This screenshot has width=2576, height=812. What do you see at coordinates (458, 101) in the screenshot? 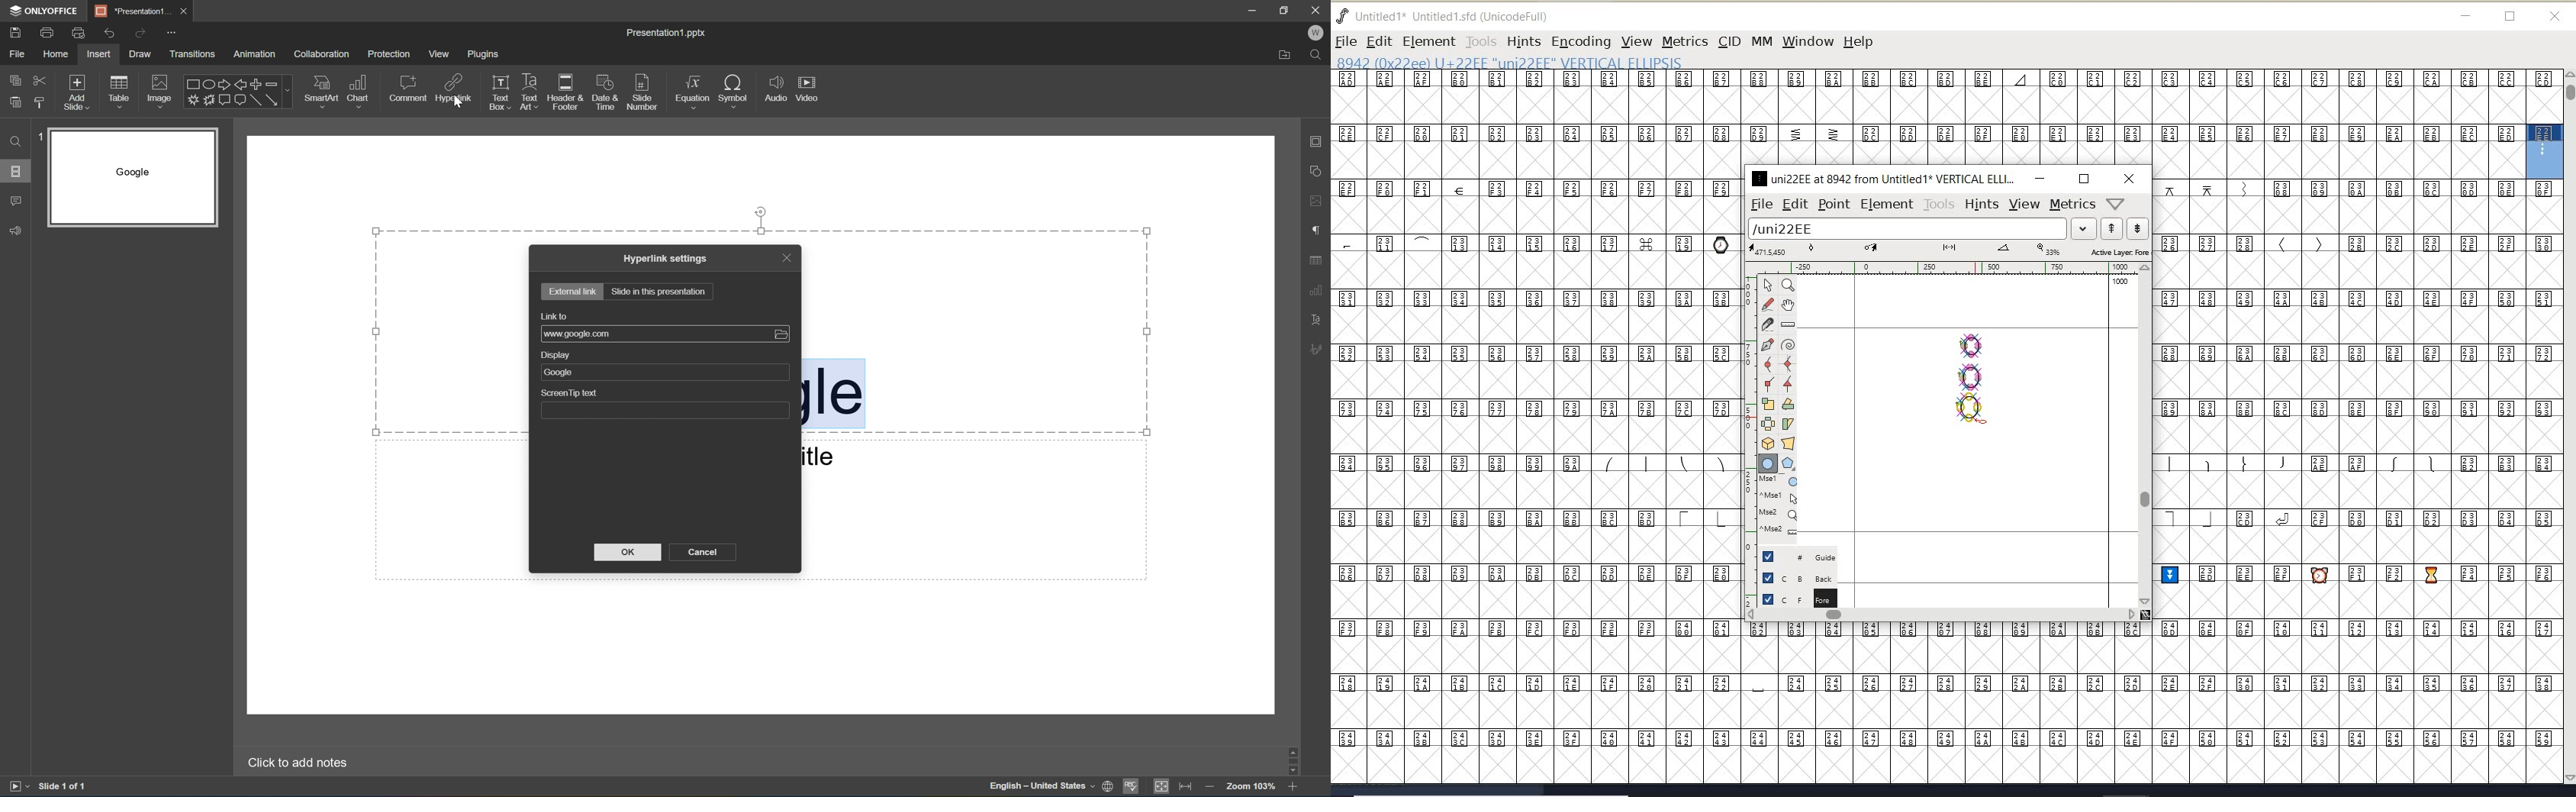
I see `Cursor Position` at bounding box center [458, 101].